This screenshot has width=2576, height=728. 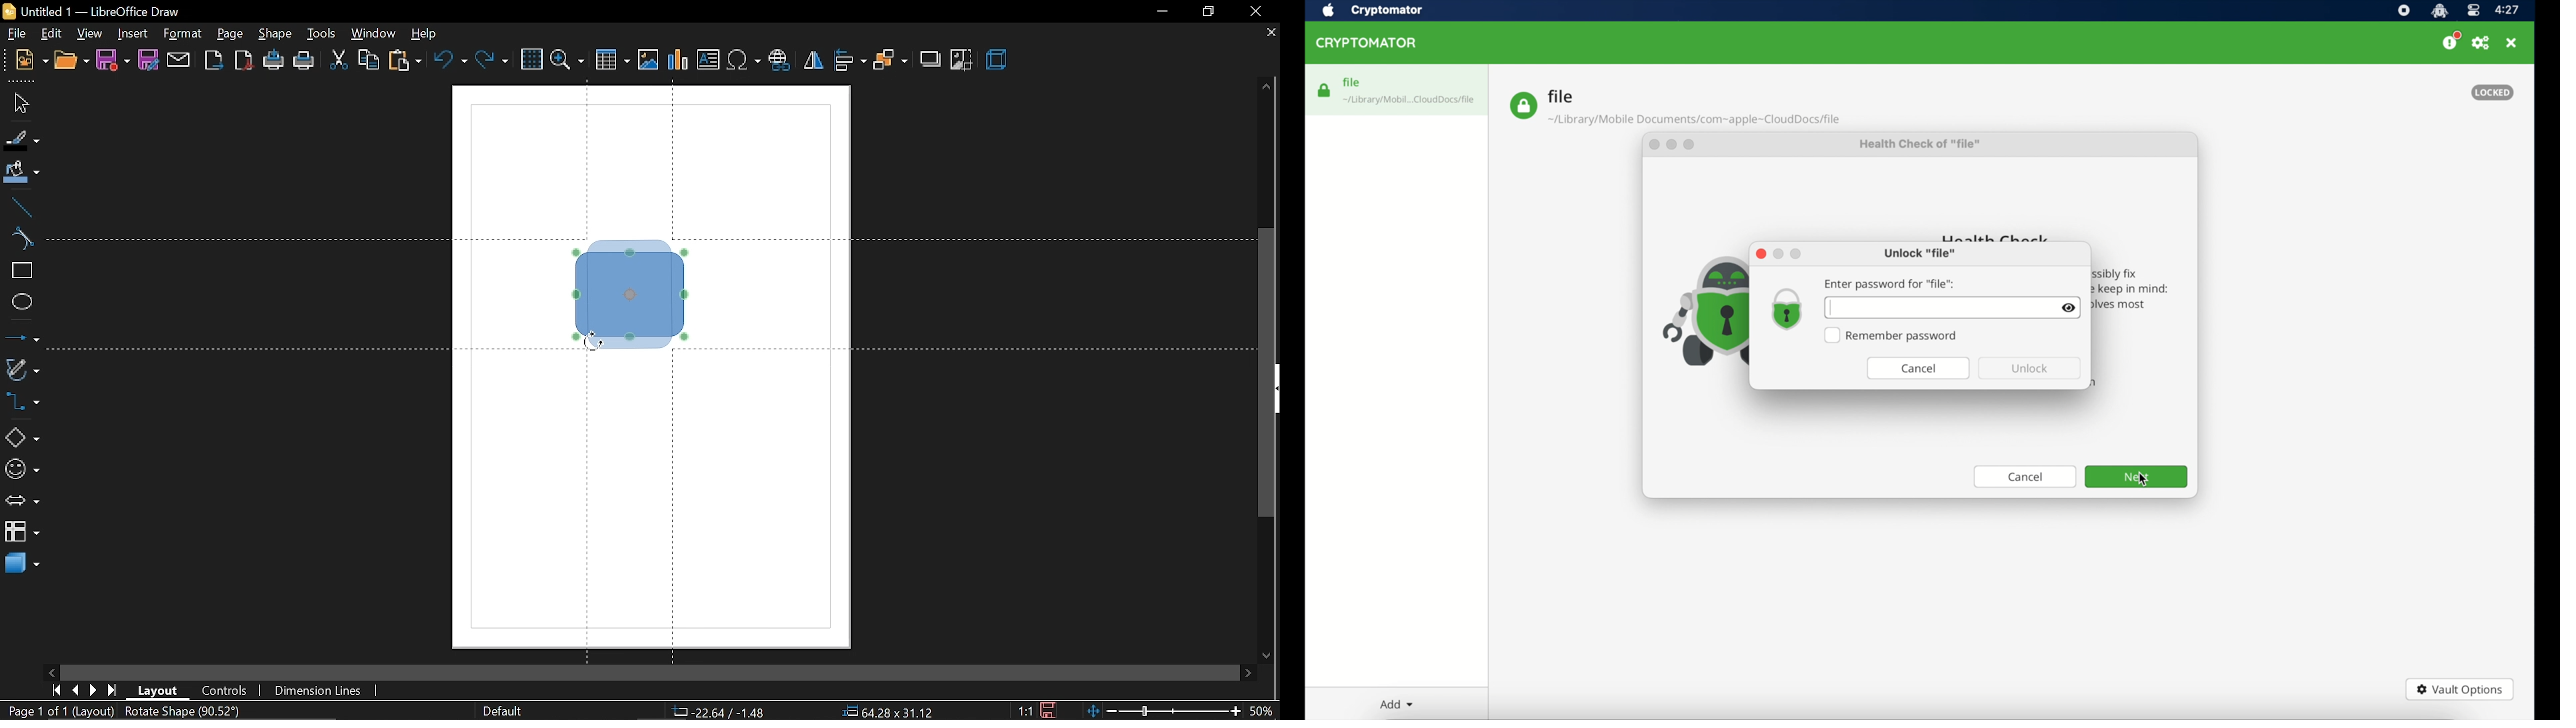 I want to click on align, so click(x=851, y=62).